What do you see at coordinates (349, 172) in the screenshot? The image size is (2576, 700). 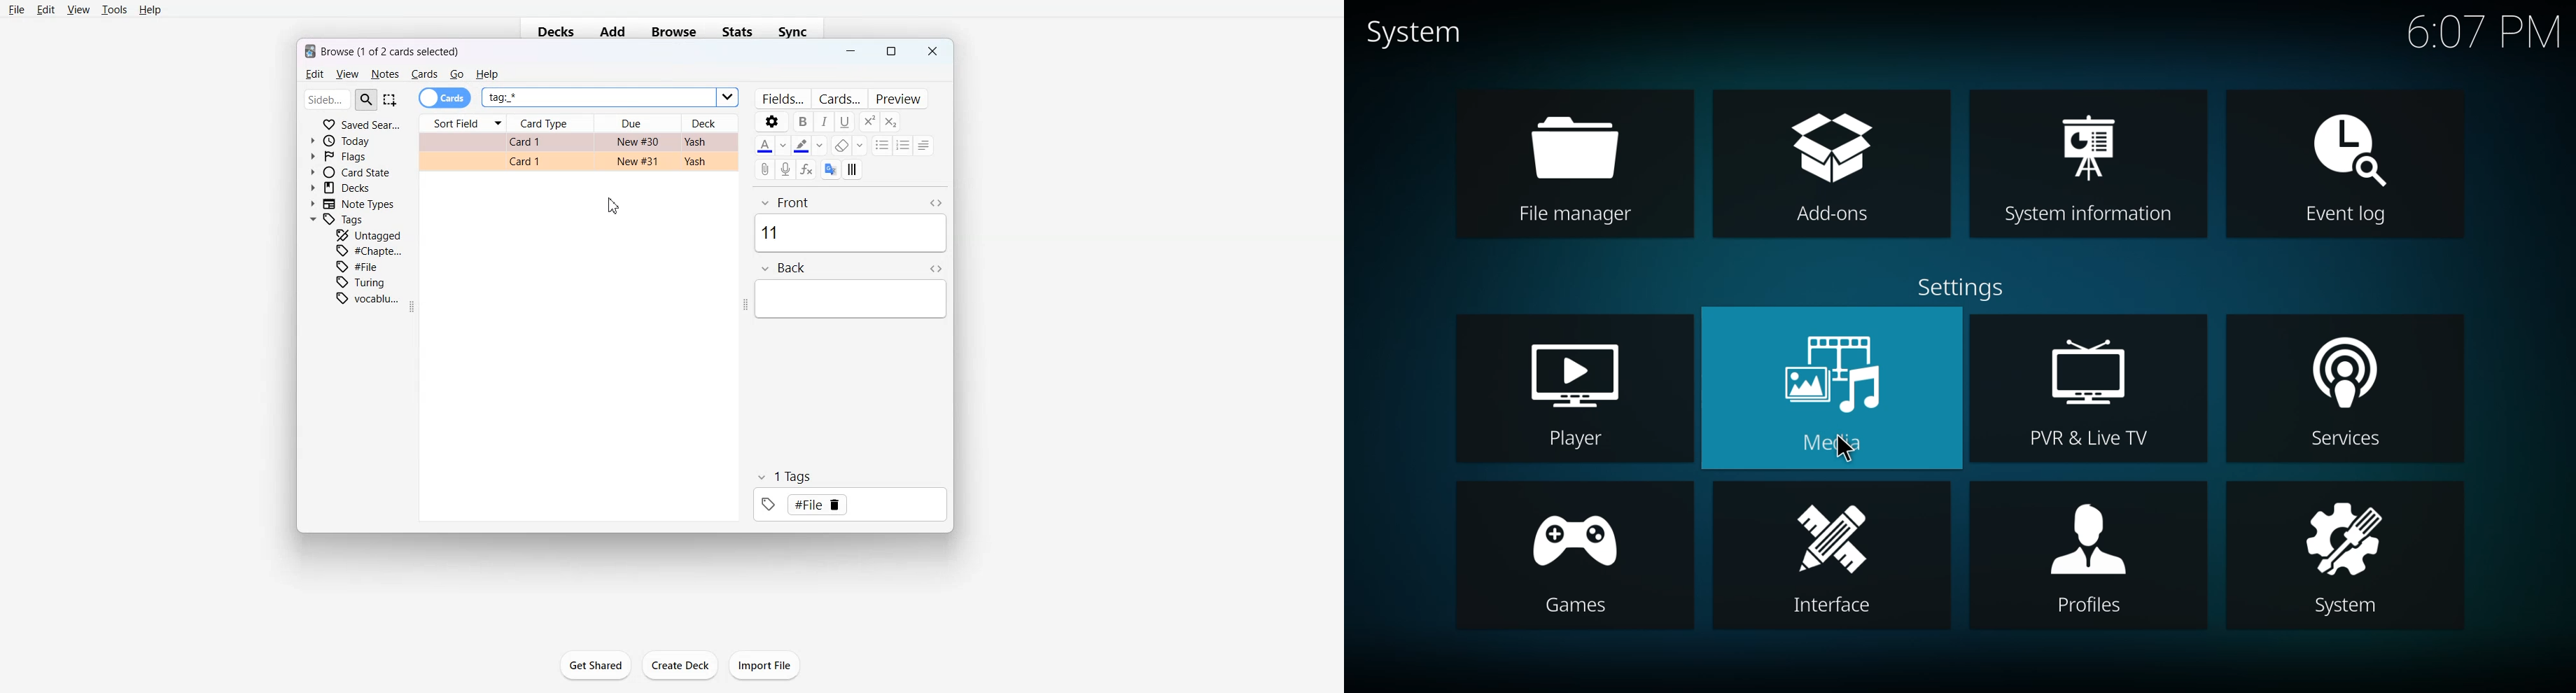 I see `Card State` at bounding box center [349, 172].